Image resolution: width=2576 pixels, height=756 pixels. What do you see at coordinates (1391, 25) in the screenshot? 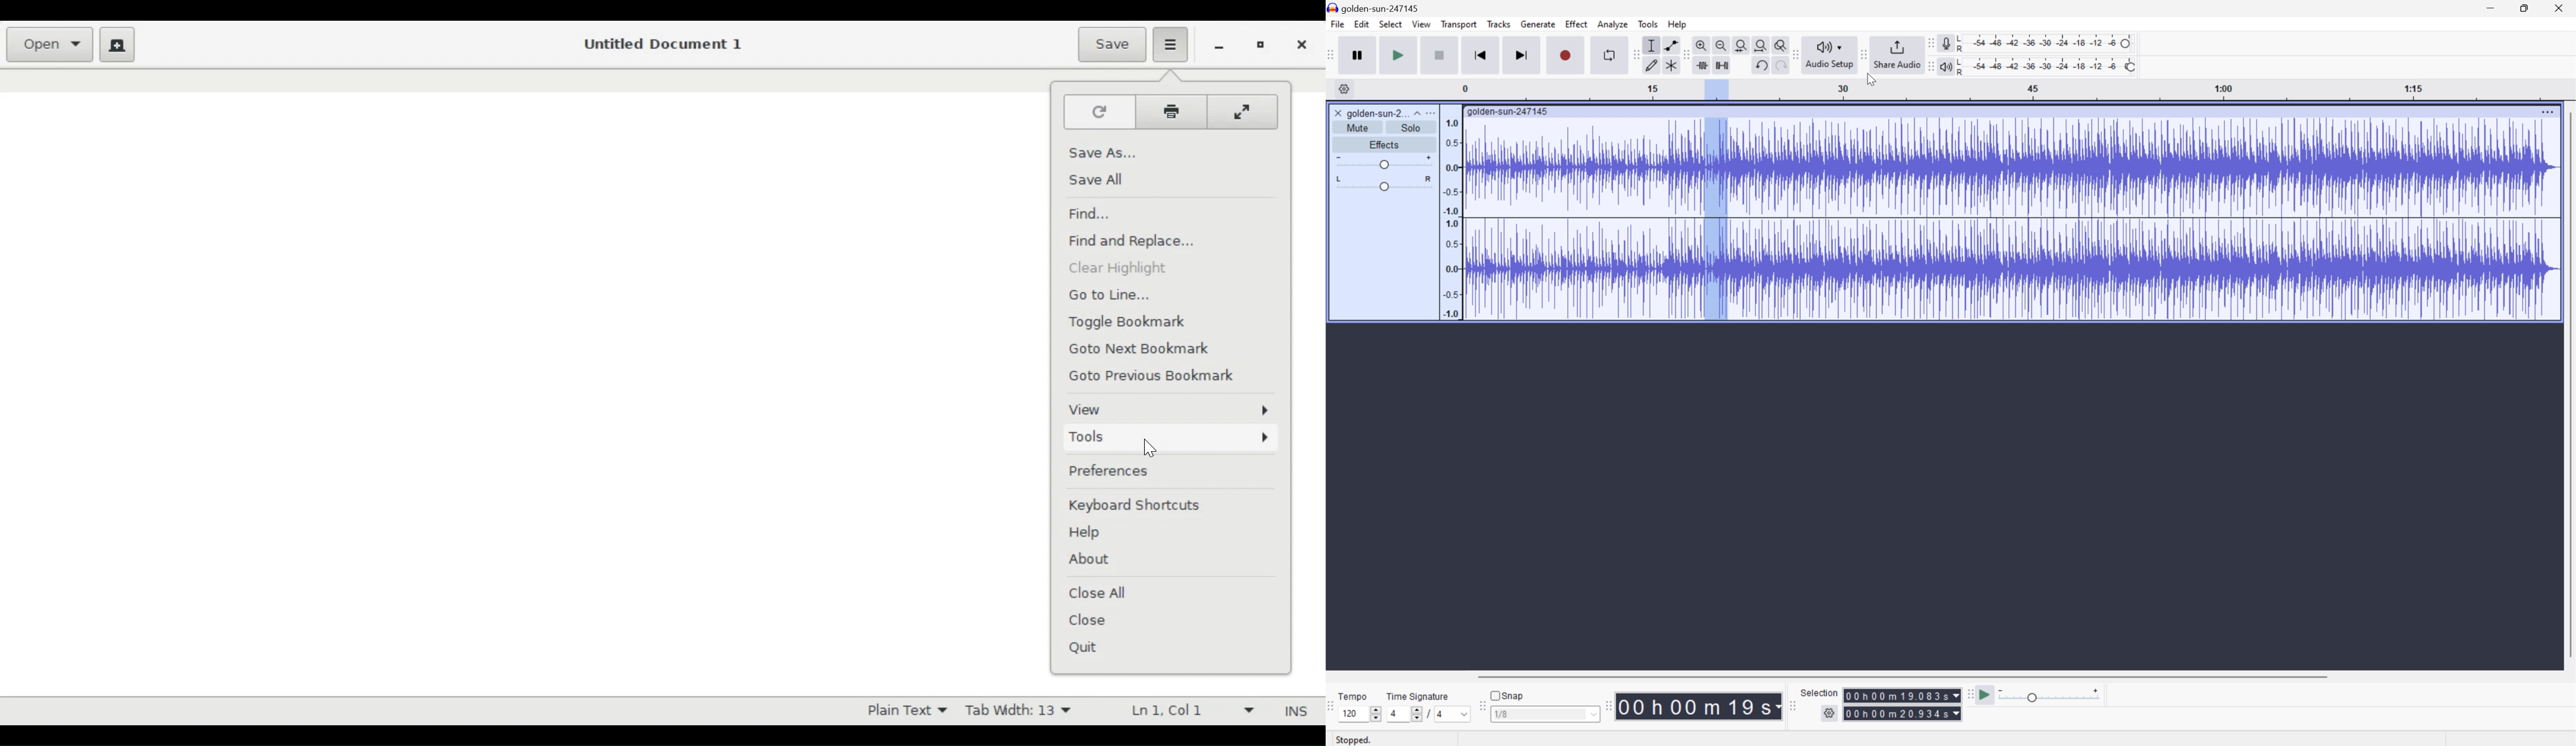
I see `Select` at bounding box center [1391, 25].